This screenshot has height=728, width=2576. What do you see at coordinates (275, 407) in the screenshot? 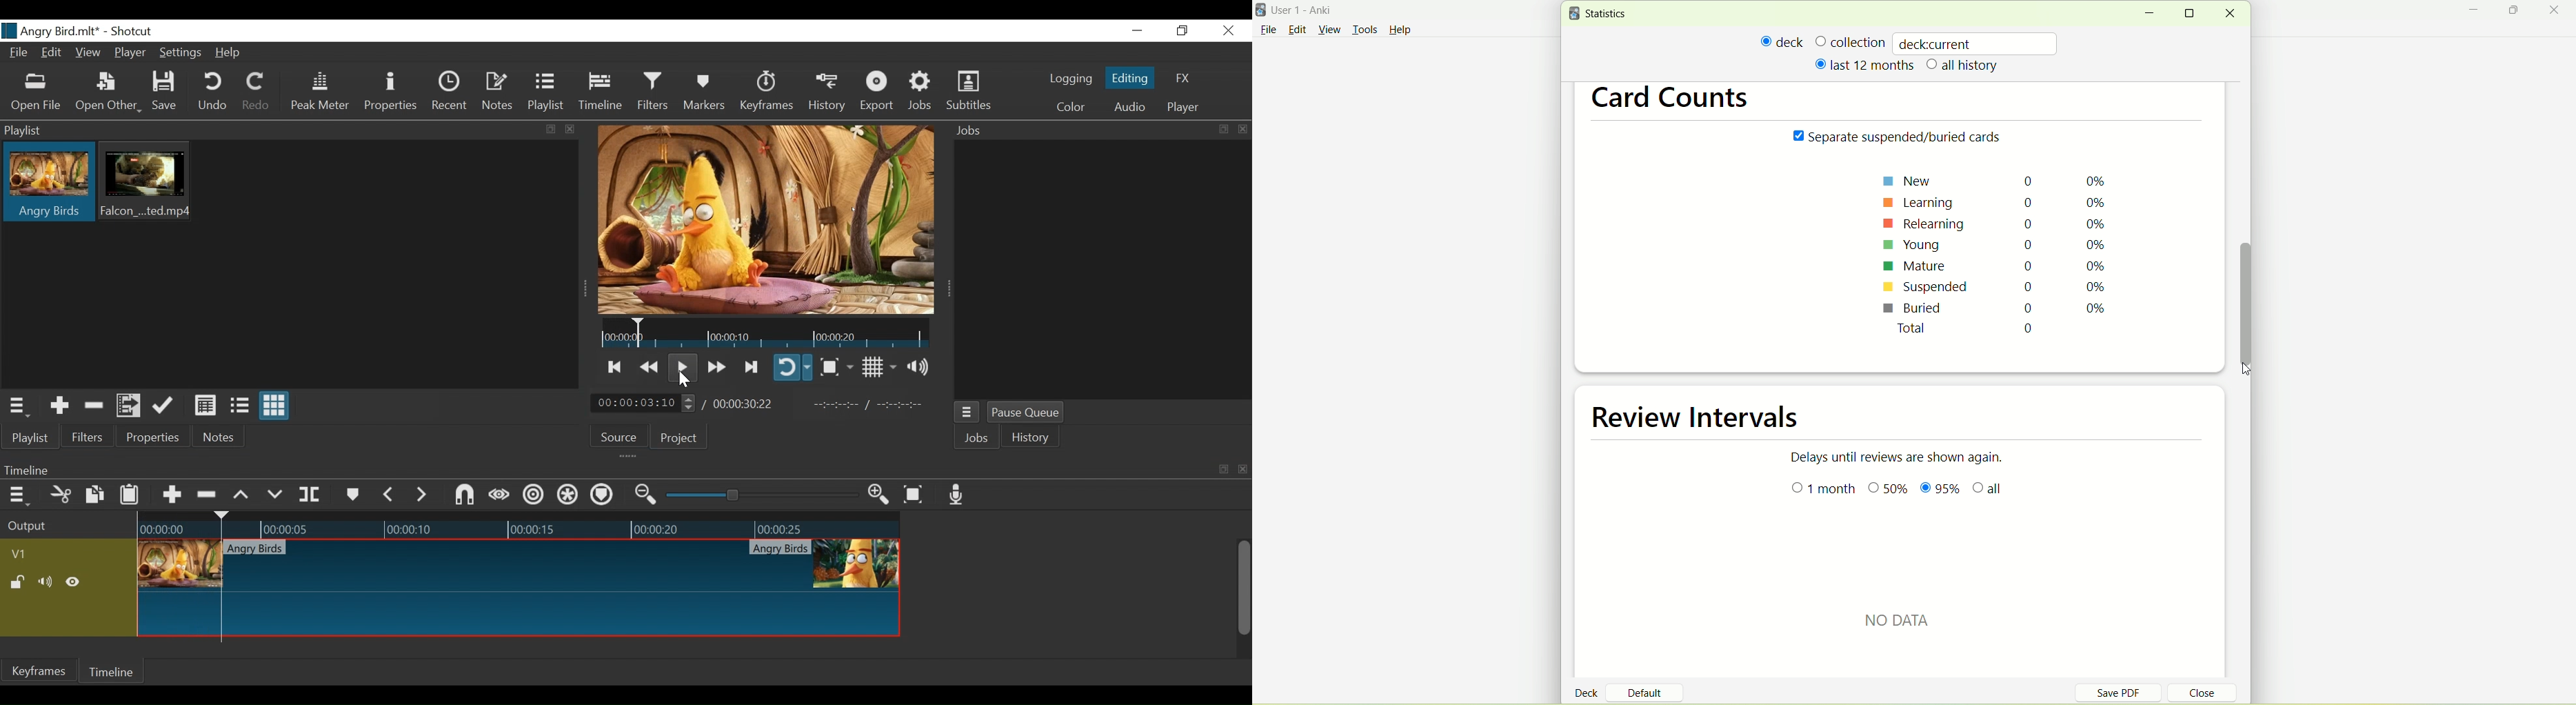
I see `View as icons` at bounding box center [275, 407].